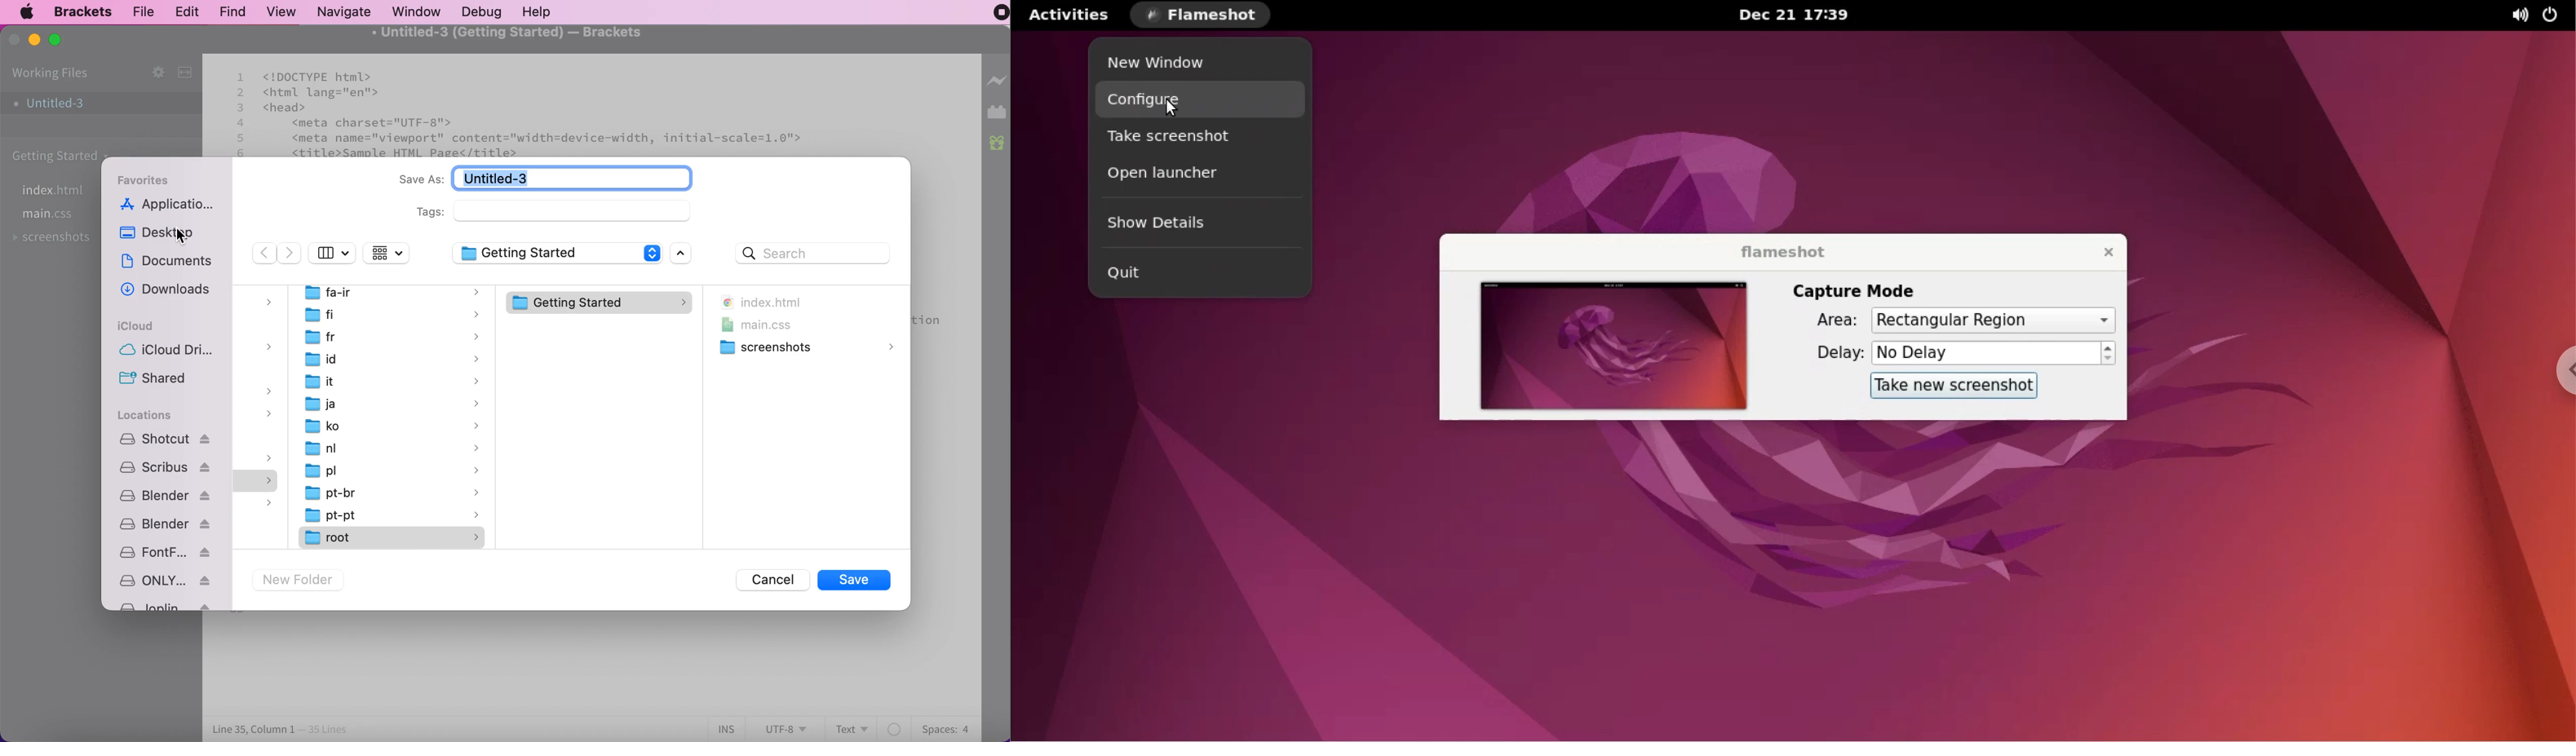 The width and height of the screenshot is (2576, 756). Describe the element at coordinates (348, 11) in the screenshot. I see `navigate` at that location.